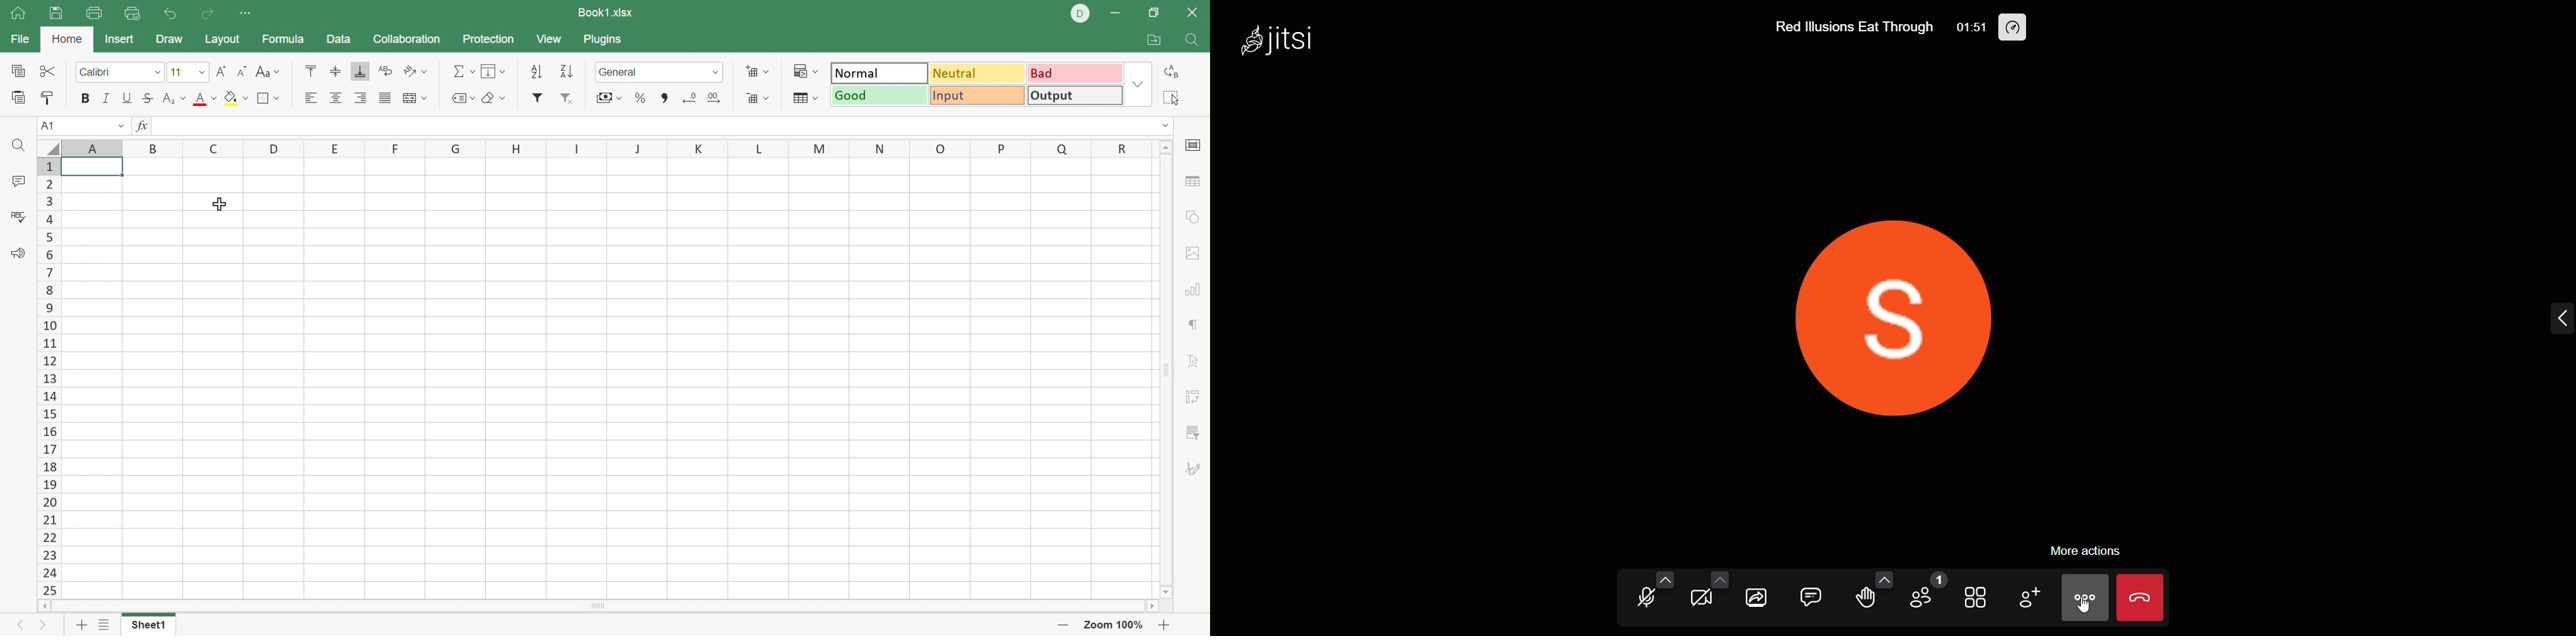 The width and height of the screenshot is (2576, 644). What do you see at coordinates (568, 98) in the screenshot?
I see `Remove filter` at bounding box center [568, 98].